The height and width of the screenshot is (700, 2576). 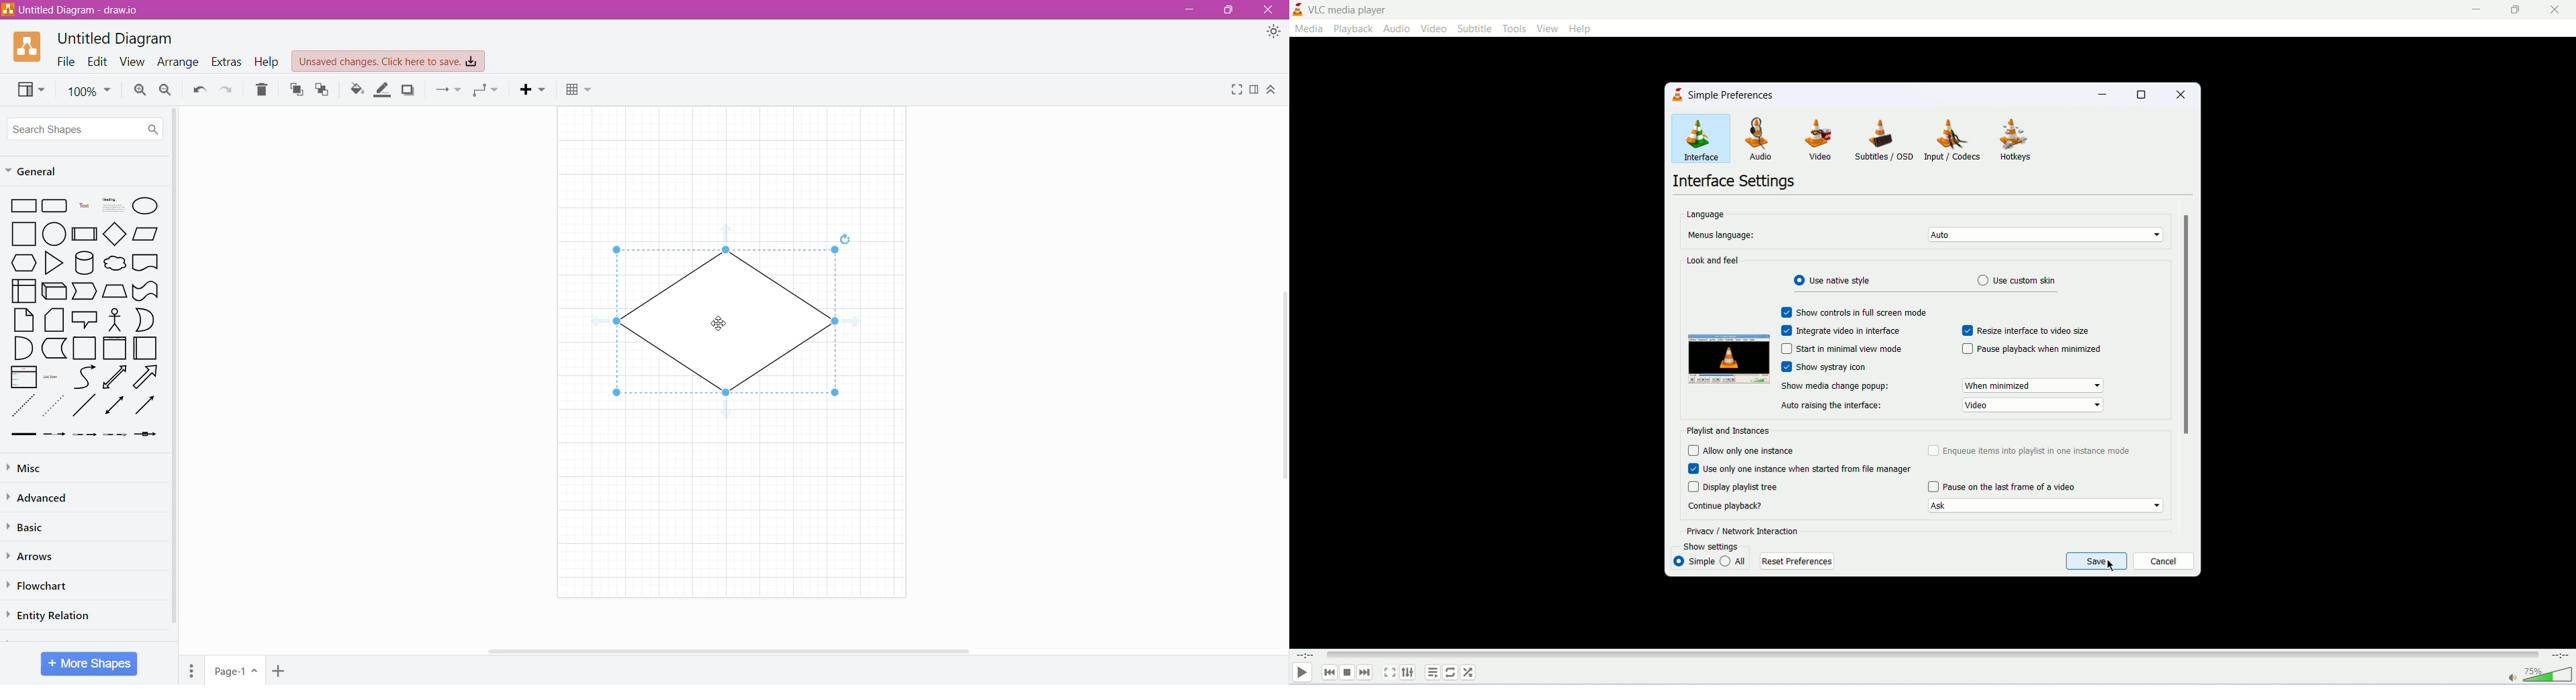 I want to click on Search Shapes, so click(x=86, y=127).